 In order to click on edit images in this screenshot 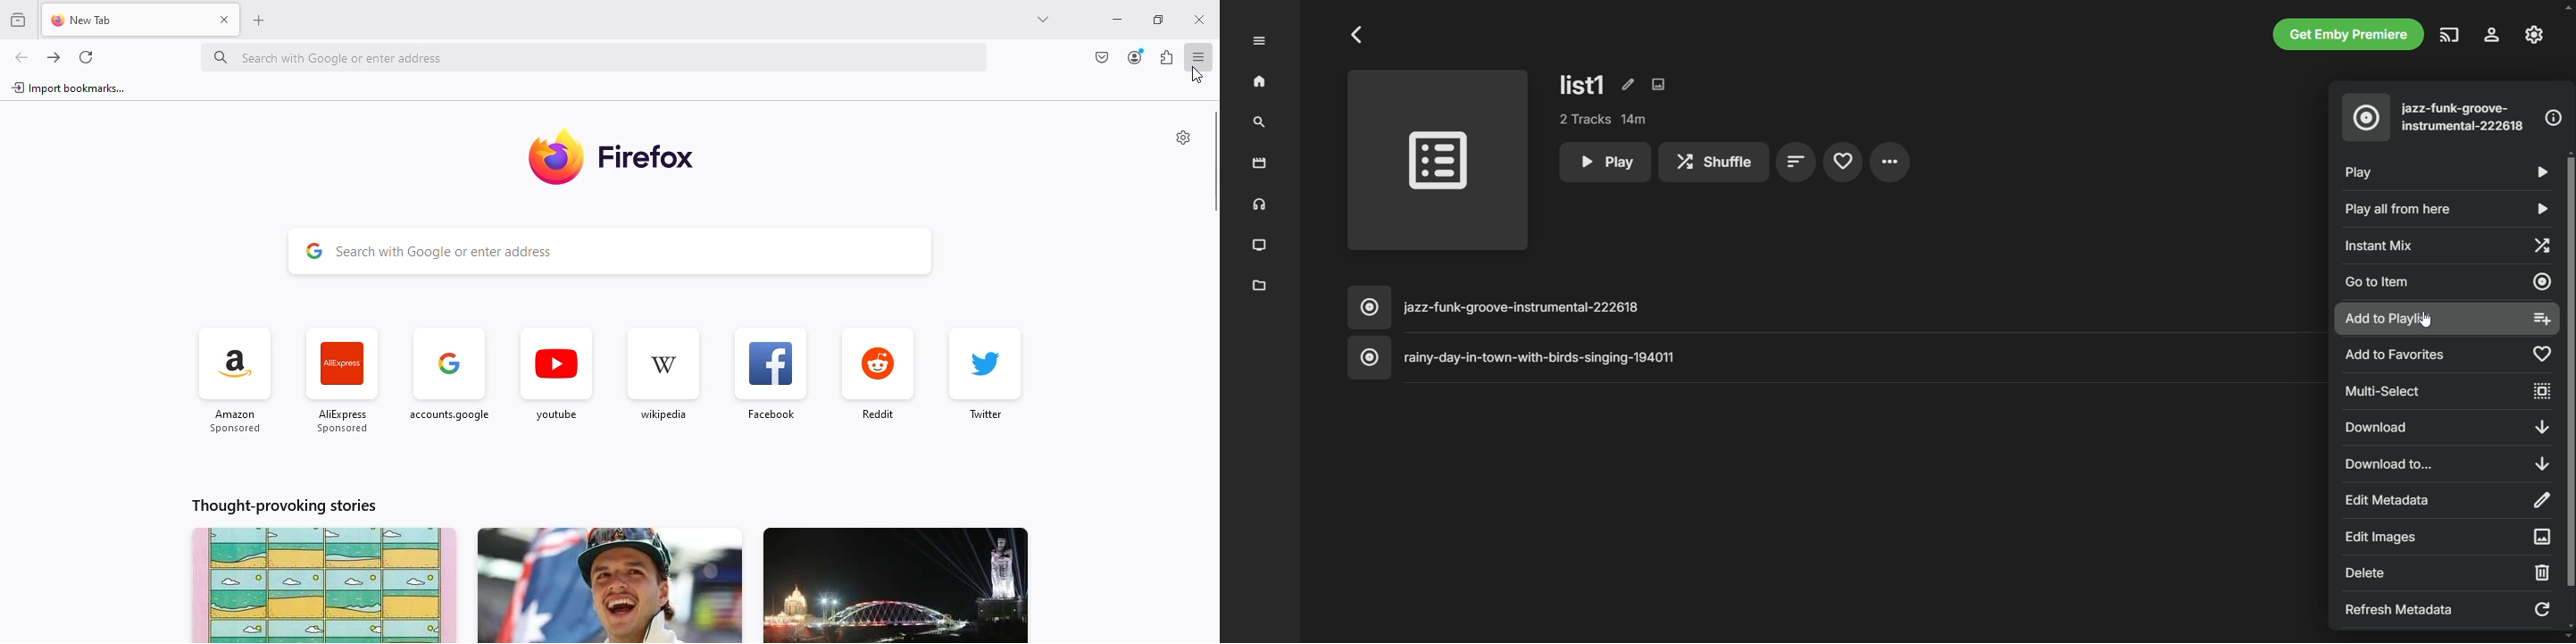, I will do `click(2448, 535)`.